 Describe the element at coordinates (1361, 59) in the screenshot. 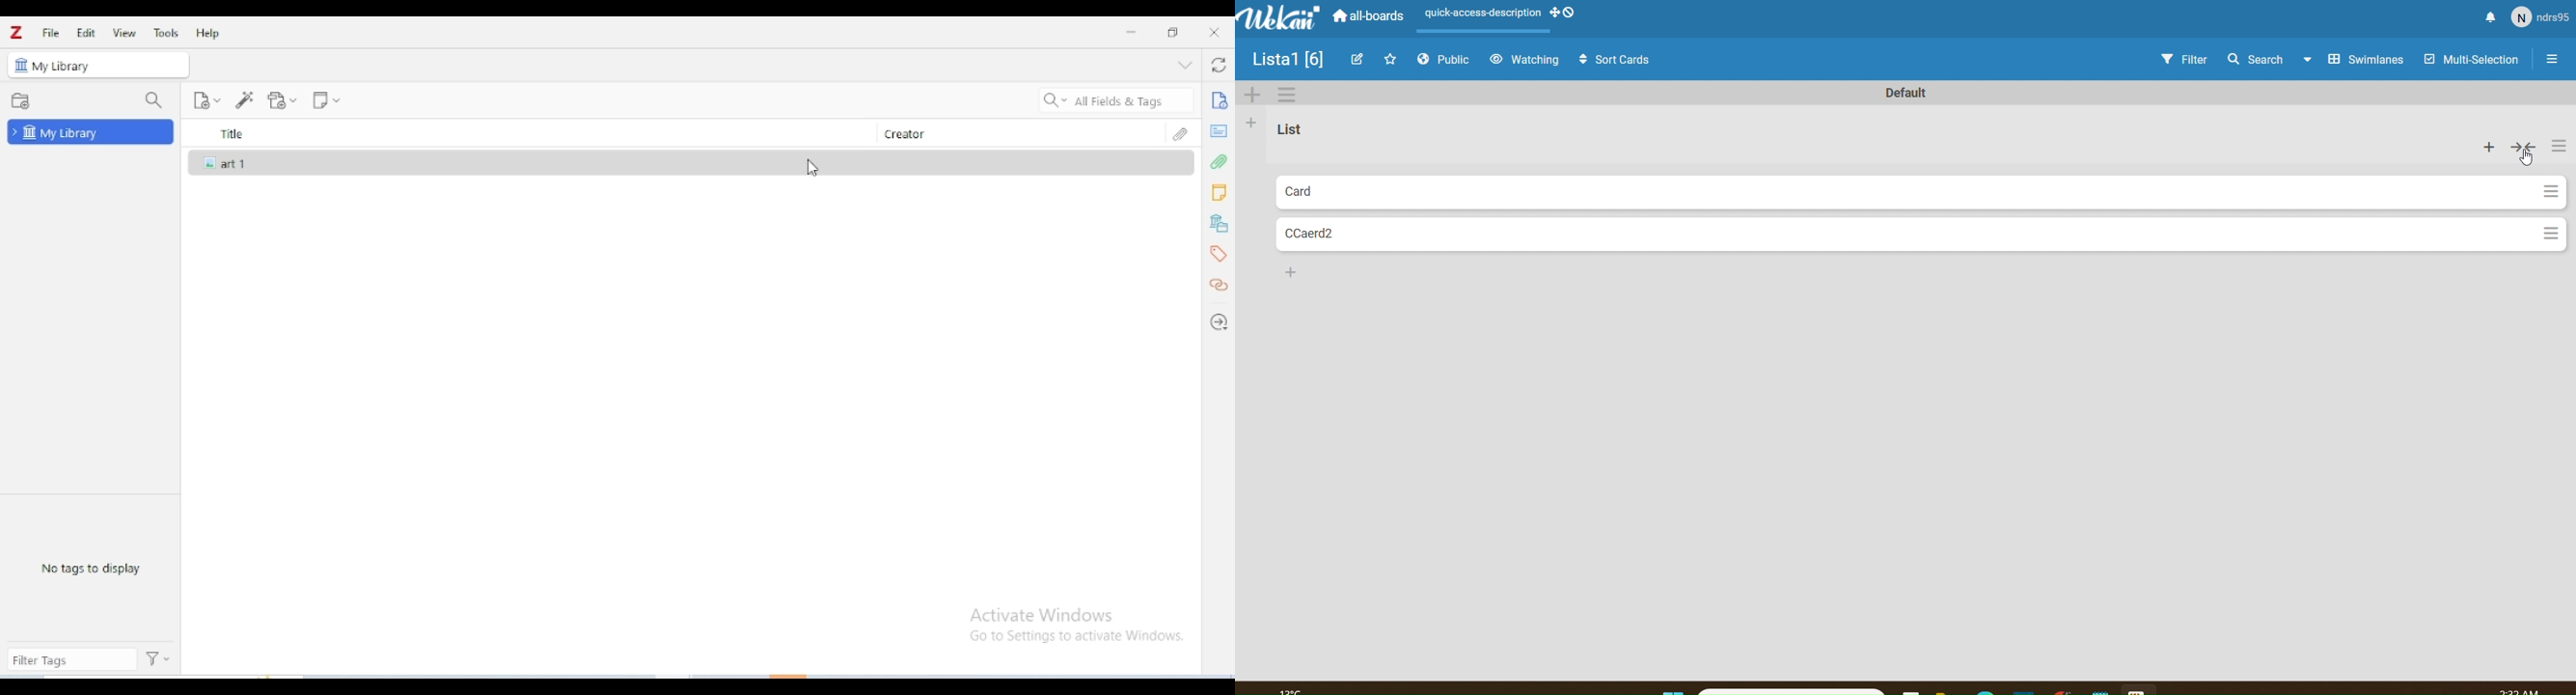

I see `Edit` at that location.